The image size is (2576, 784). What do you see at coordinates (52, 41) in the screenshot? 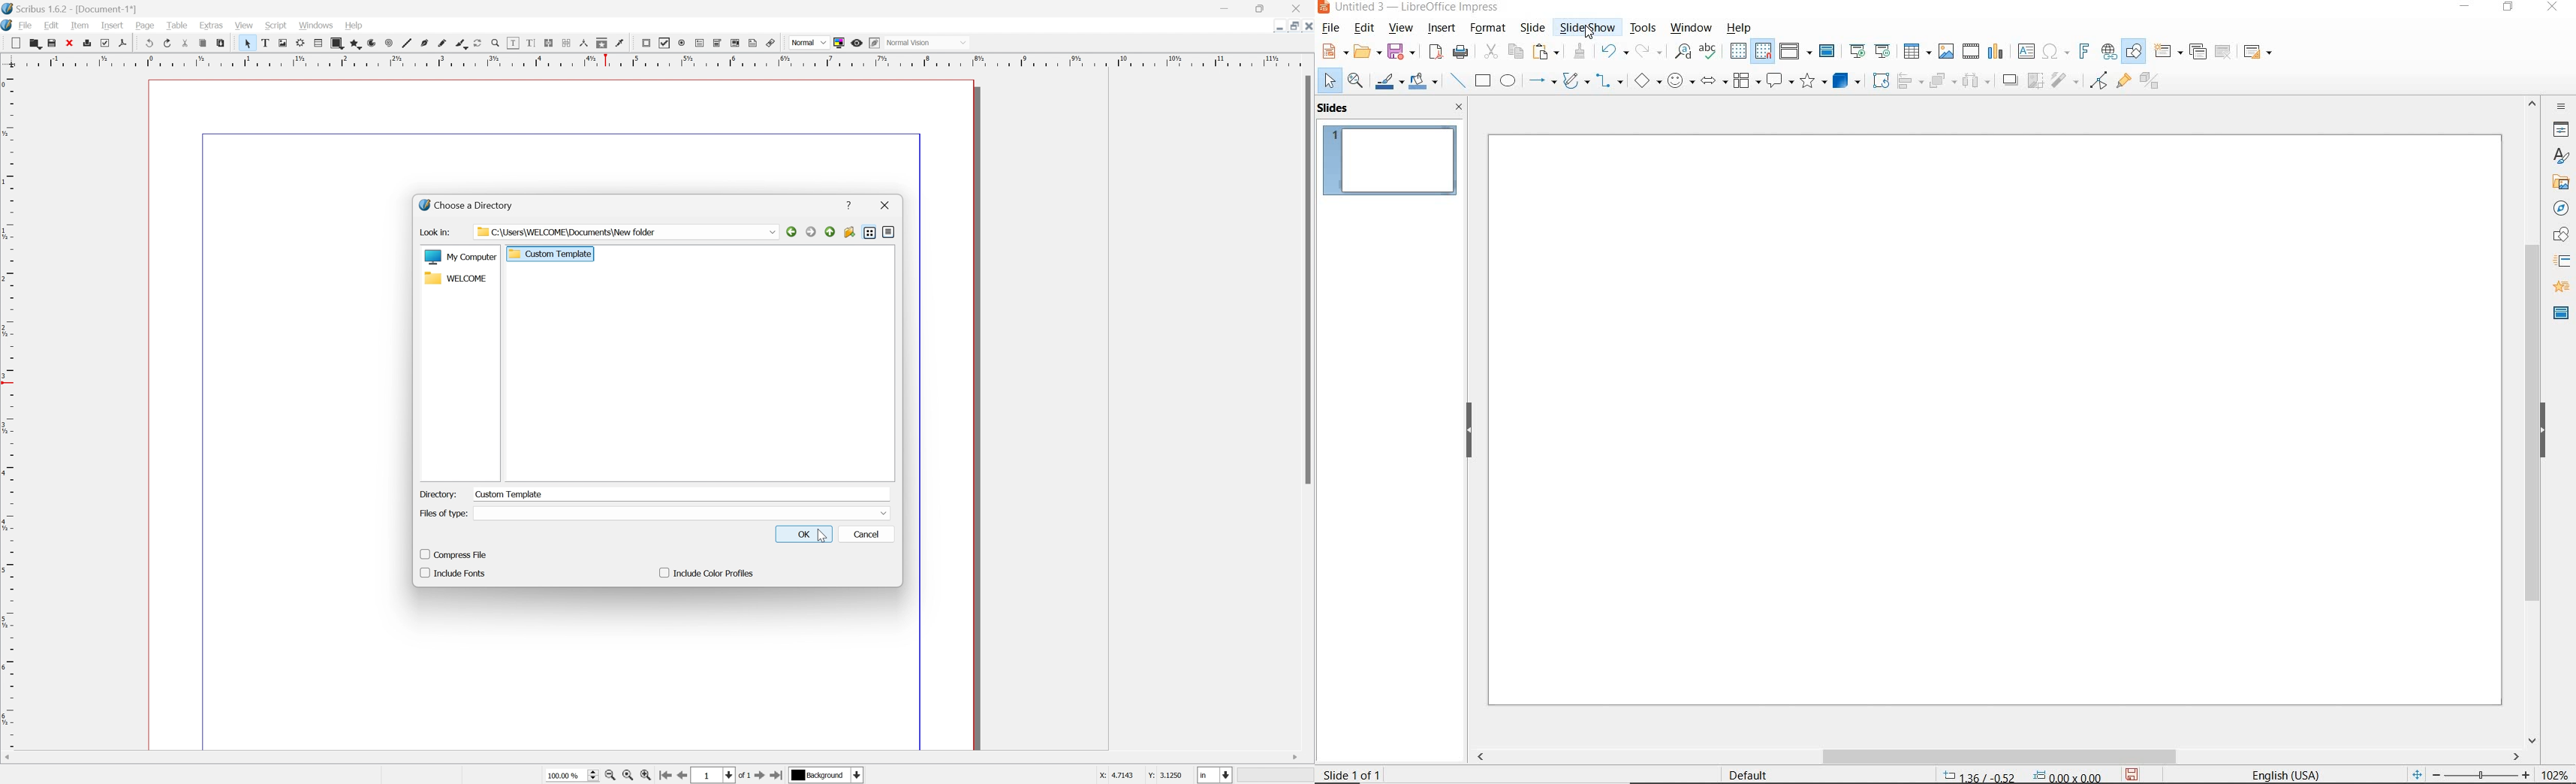
I see `save` at bounding box center [52, 41].